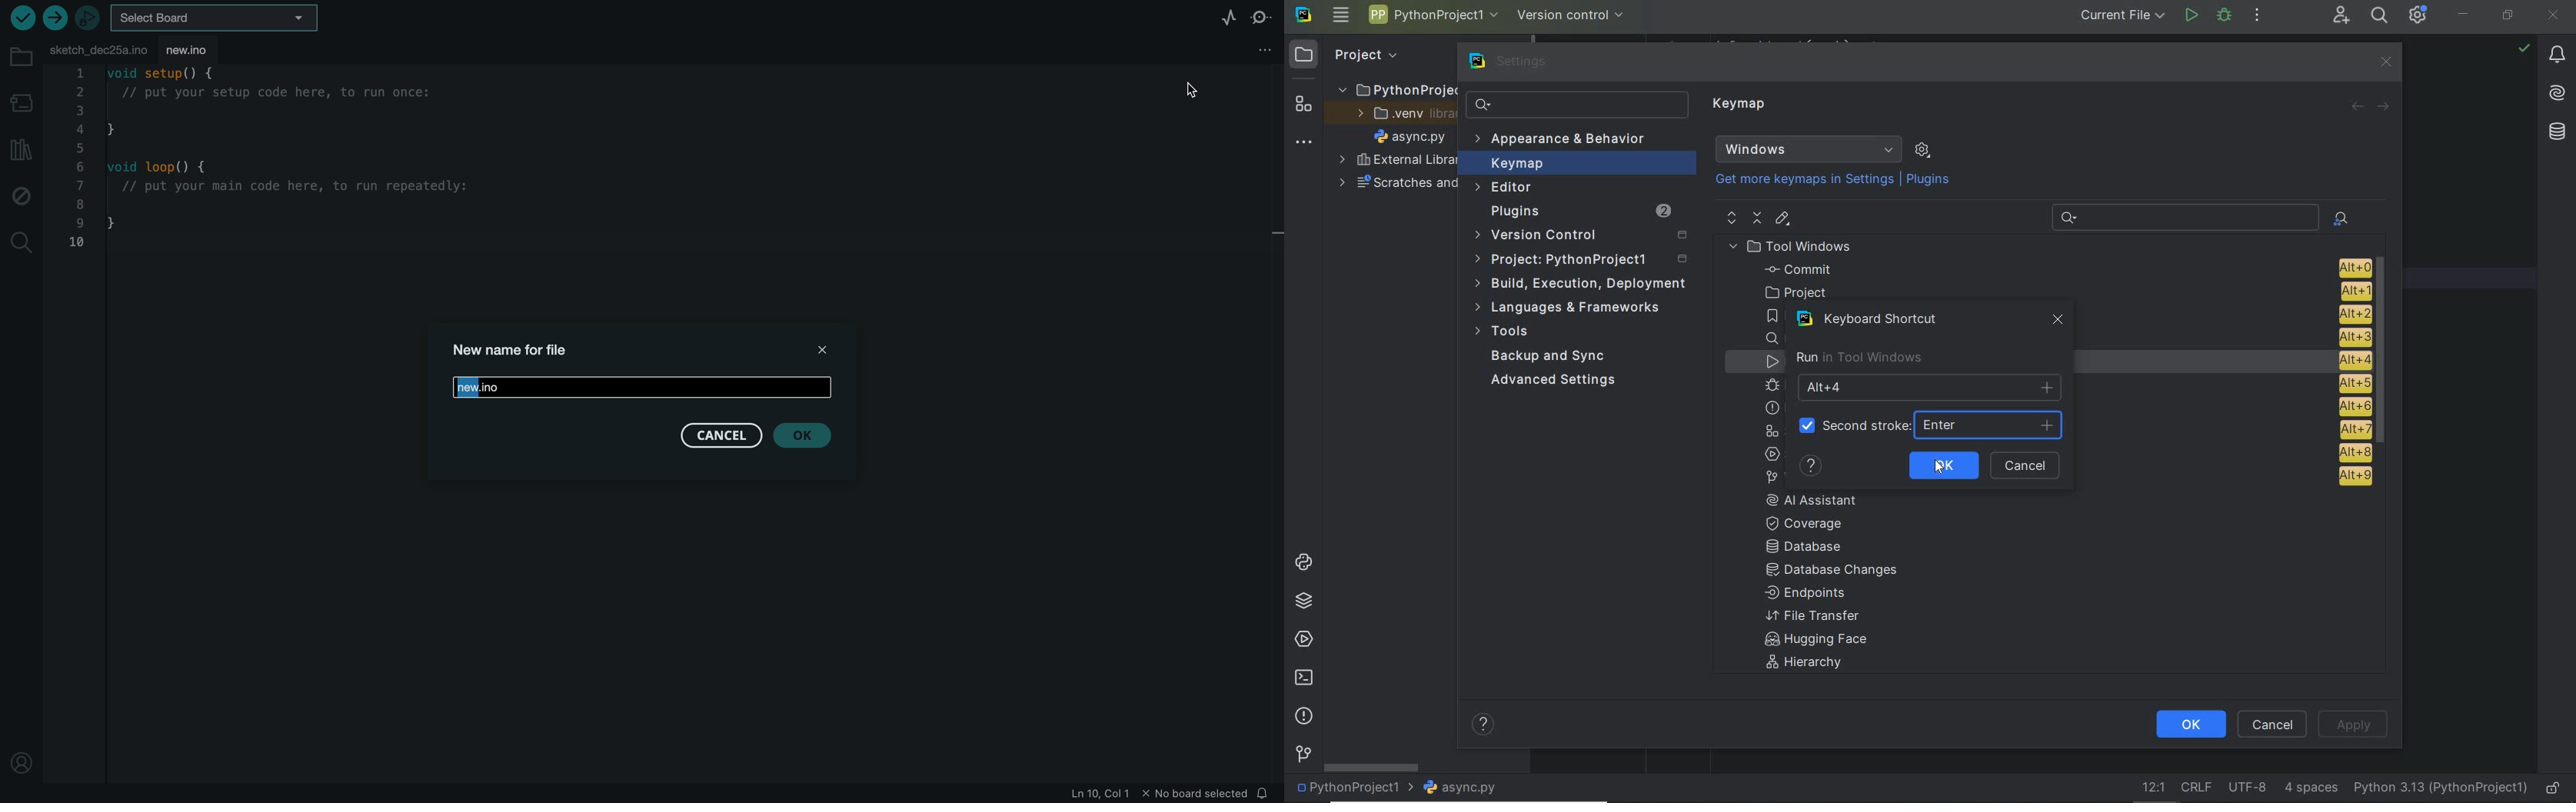 This screenshot has width=2576, height=812. I want to click on search everywhere, so click(2380, 15).